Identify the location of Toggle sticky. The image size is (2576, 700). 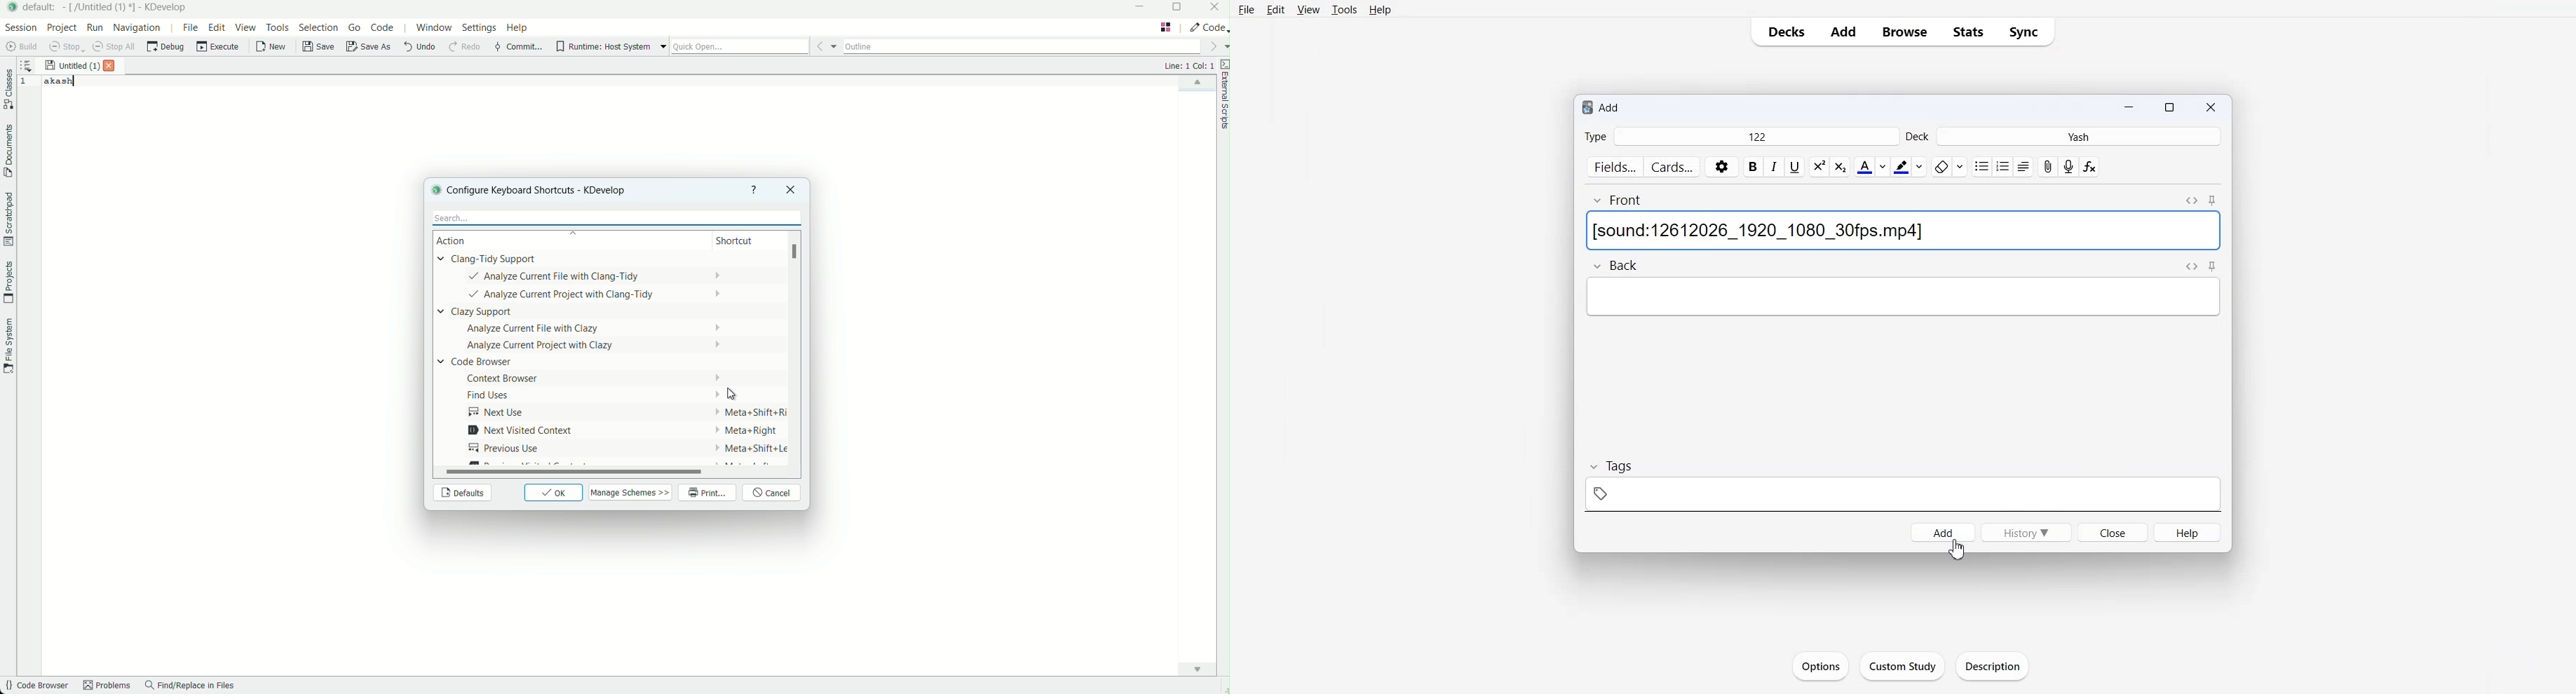
(2214, 267).